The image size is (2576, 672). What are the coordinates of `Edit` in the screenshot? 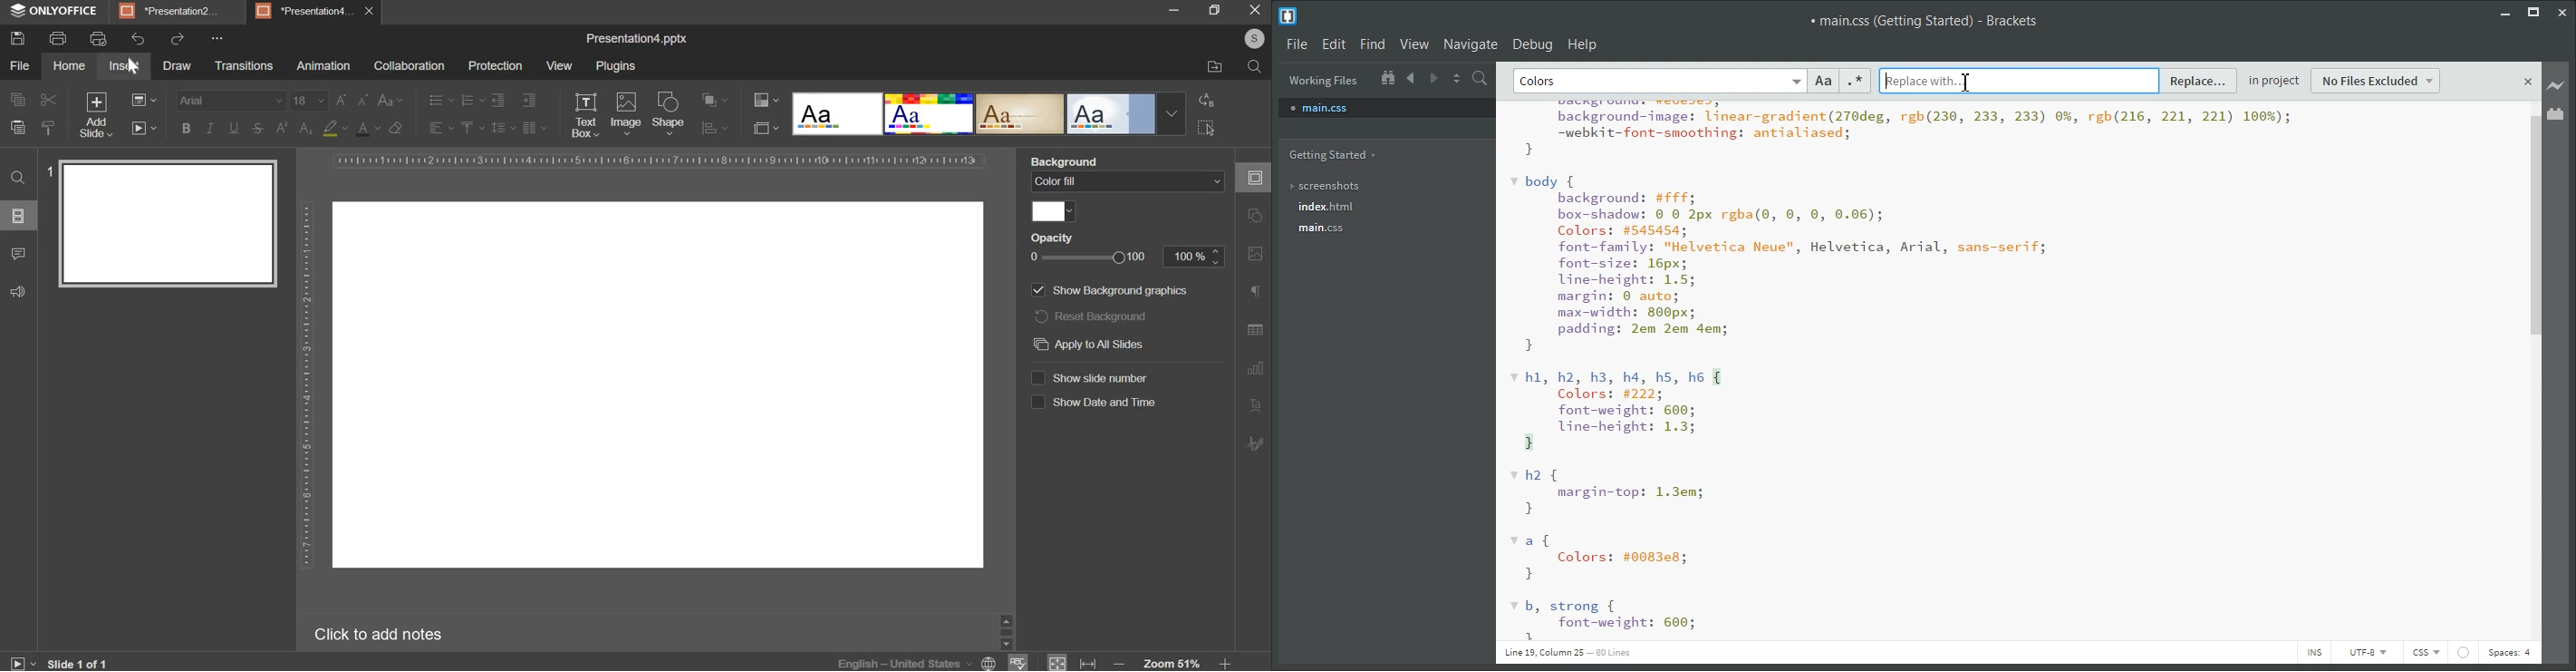 It's located at (1333, 44).